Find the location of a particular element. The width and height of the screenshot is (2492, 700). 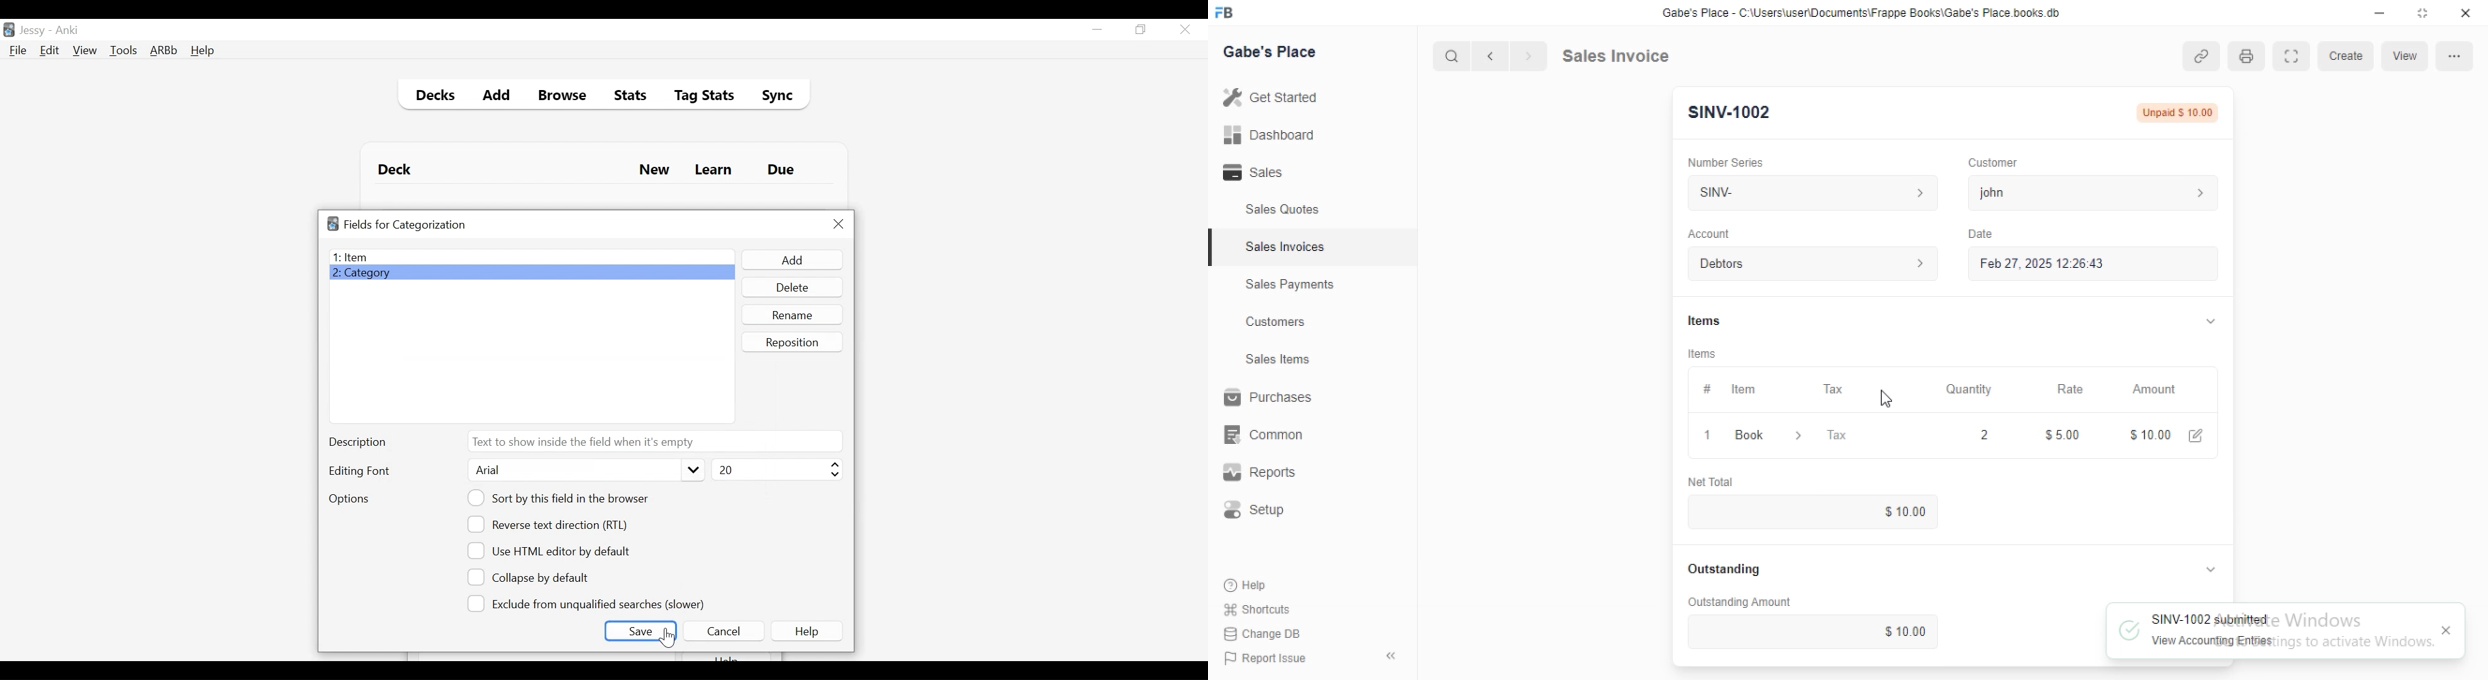

View is located at coordinates (86, 50).